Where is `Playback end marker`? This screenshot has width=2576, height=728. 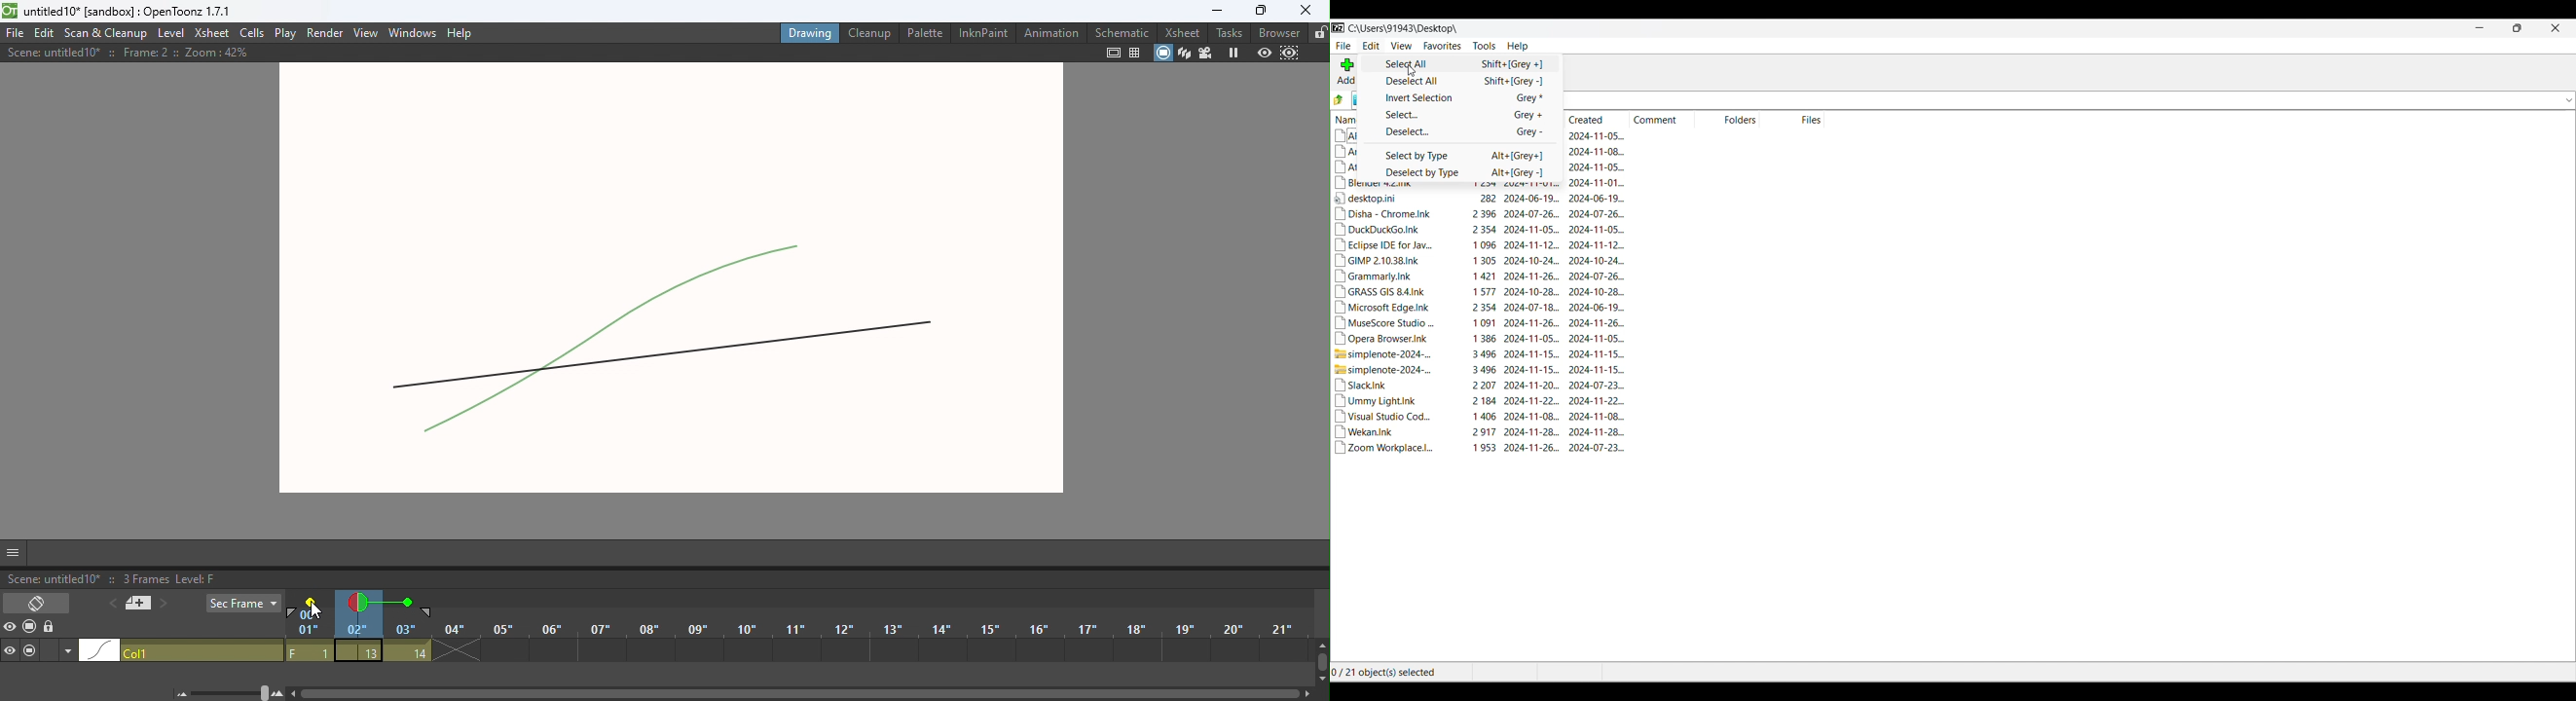 Playback end marker is located at coordinates (428, 613).